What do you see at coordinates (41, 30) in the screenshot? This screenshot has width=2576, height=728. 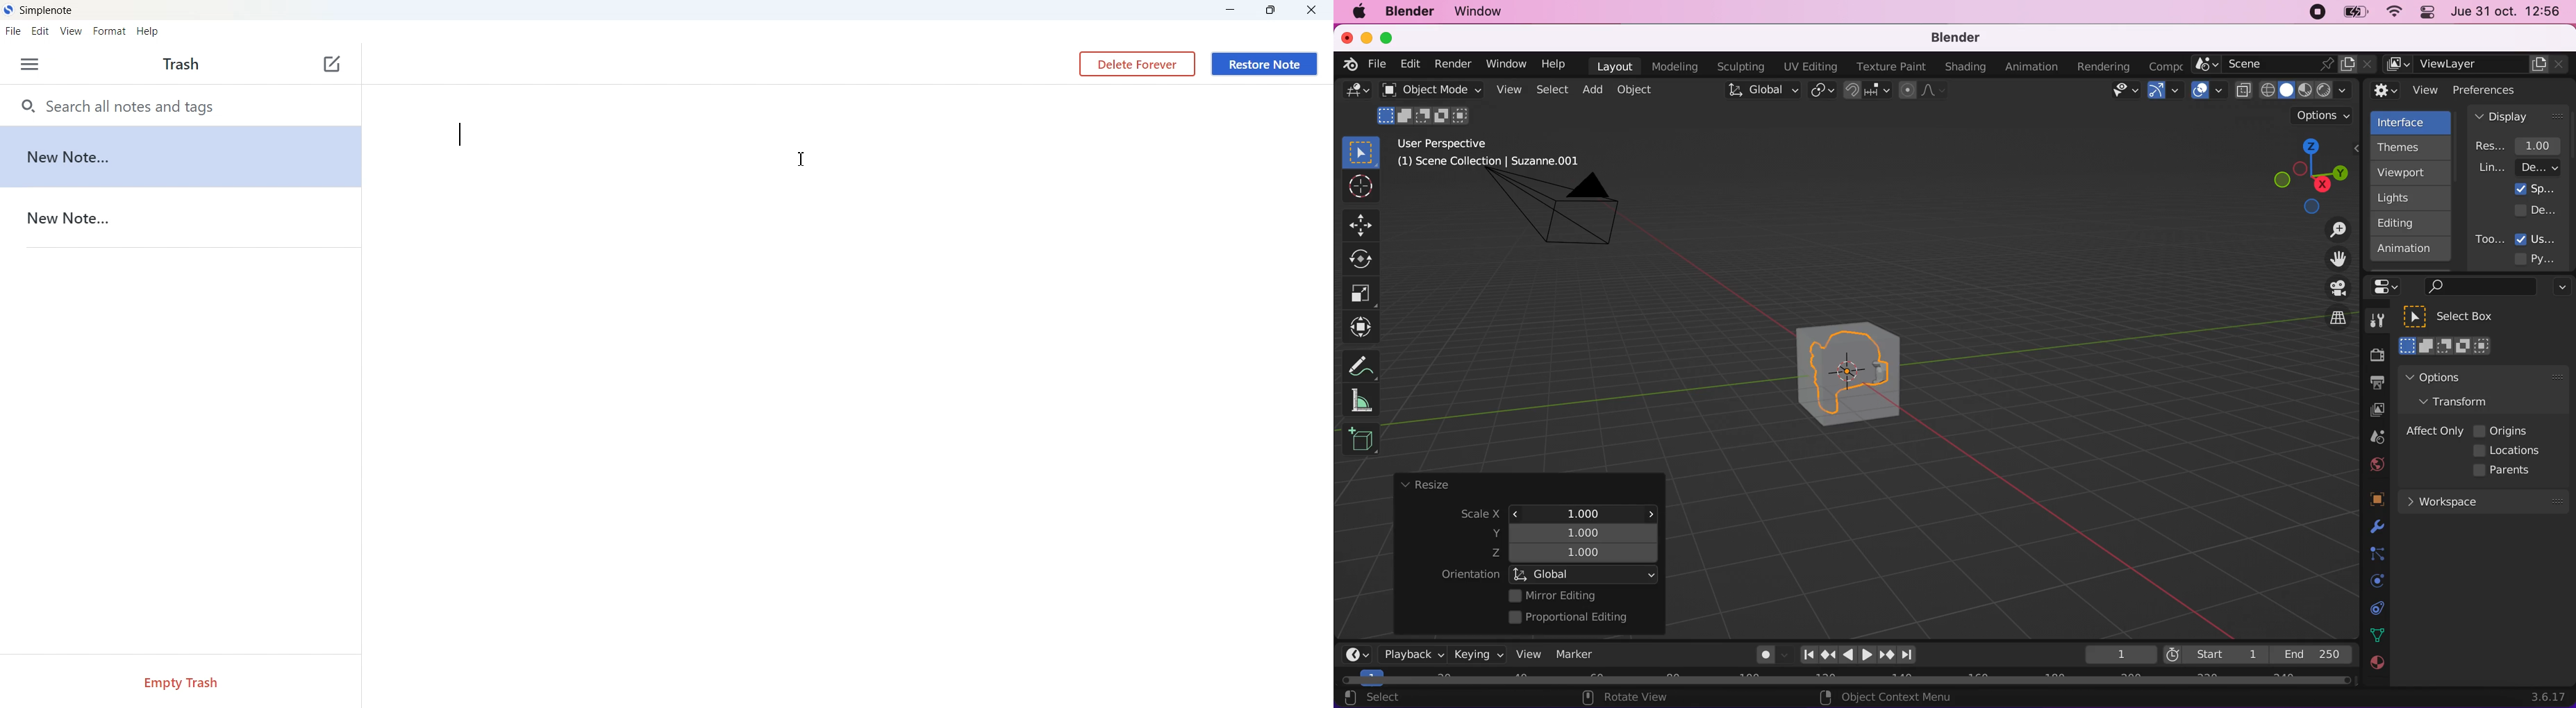 I see `Edit ` at bounding box center [41, 30].